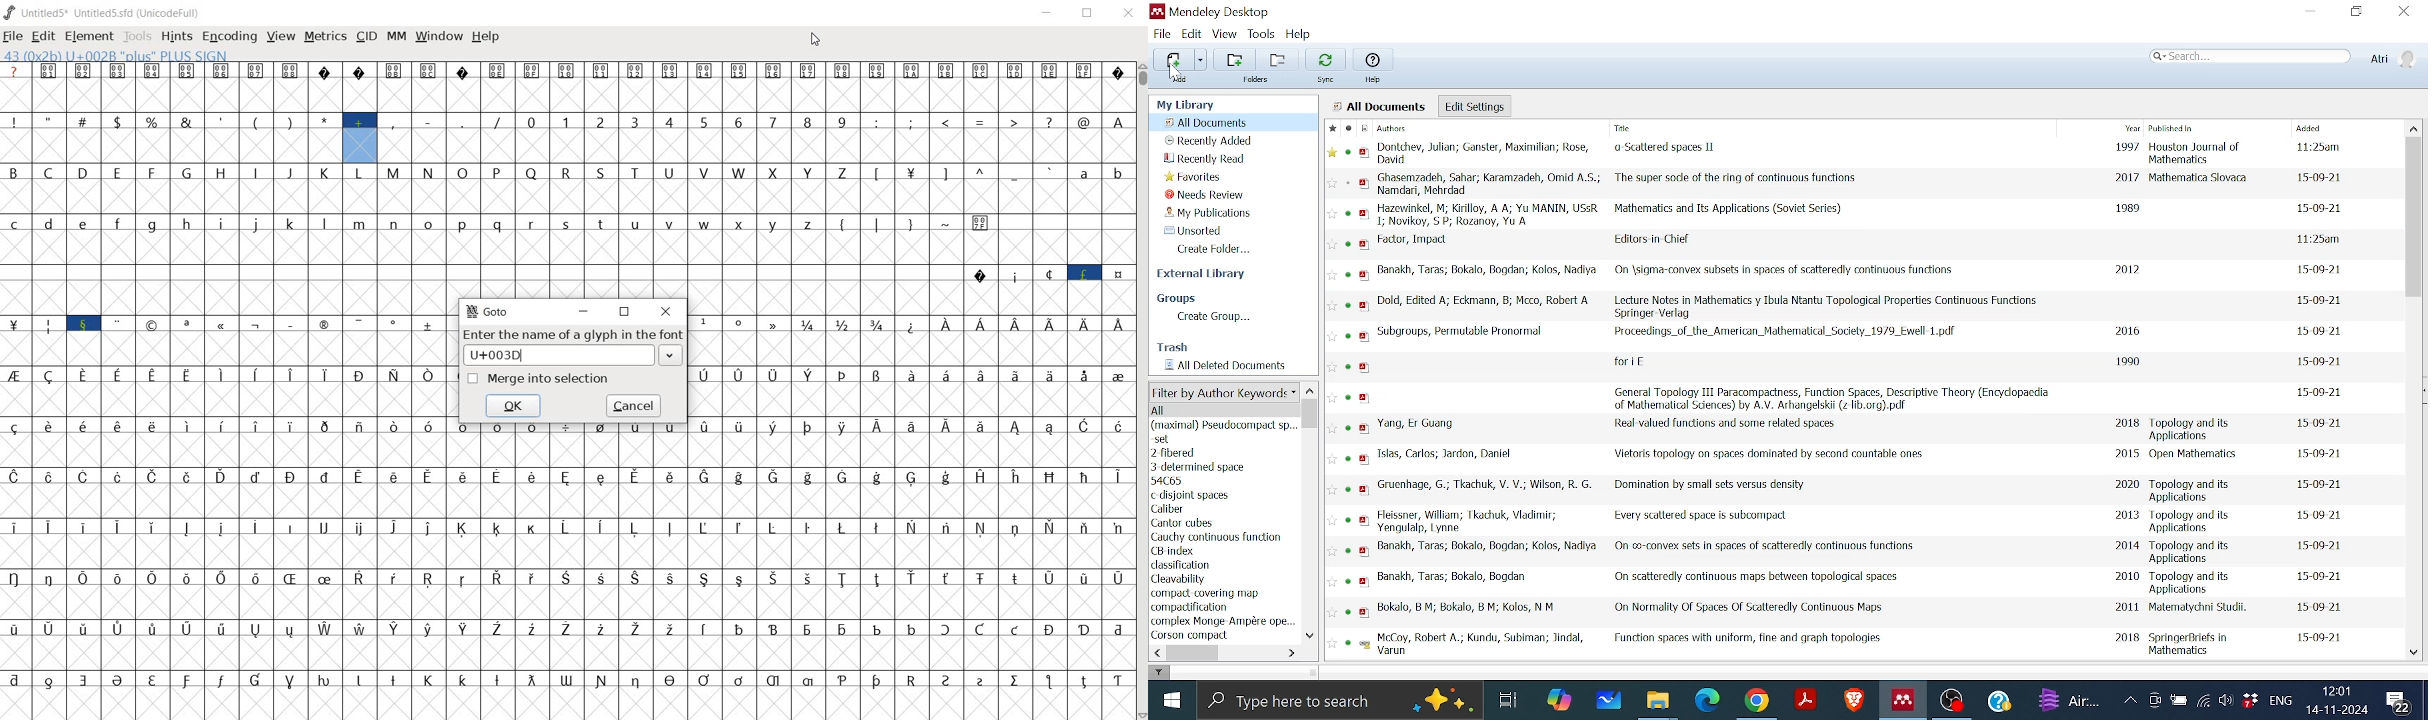 The height and width of the screenshot is (728, 2436). I want to click on Authors, so click(1395, 130).